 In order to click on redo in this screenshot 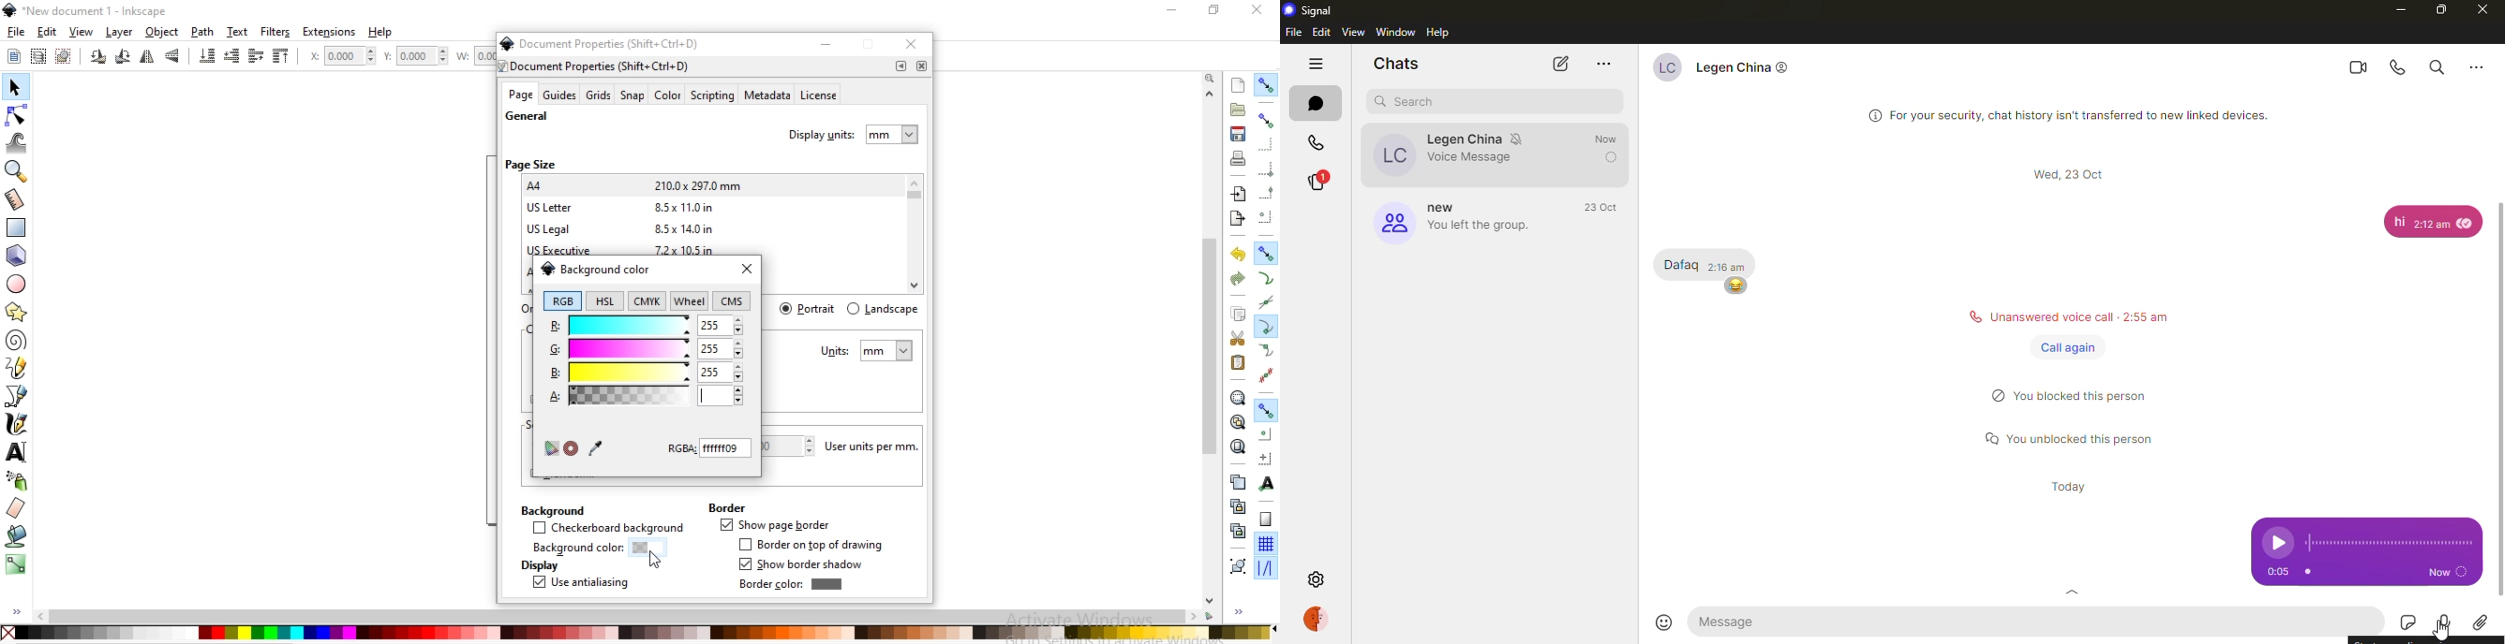, I will do `click(1238, 279)`.